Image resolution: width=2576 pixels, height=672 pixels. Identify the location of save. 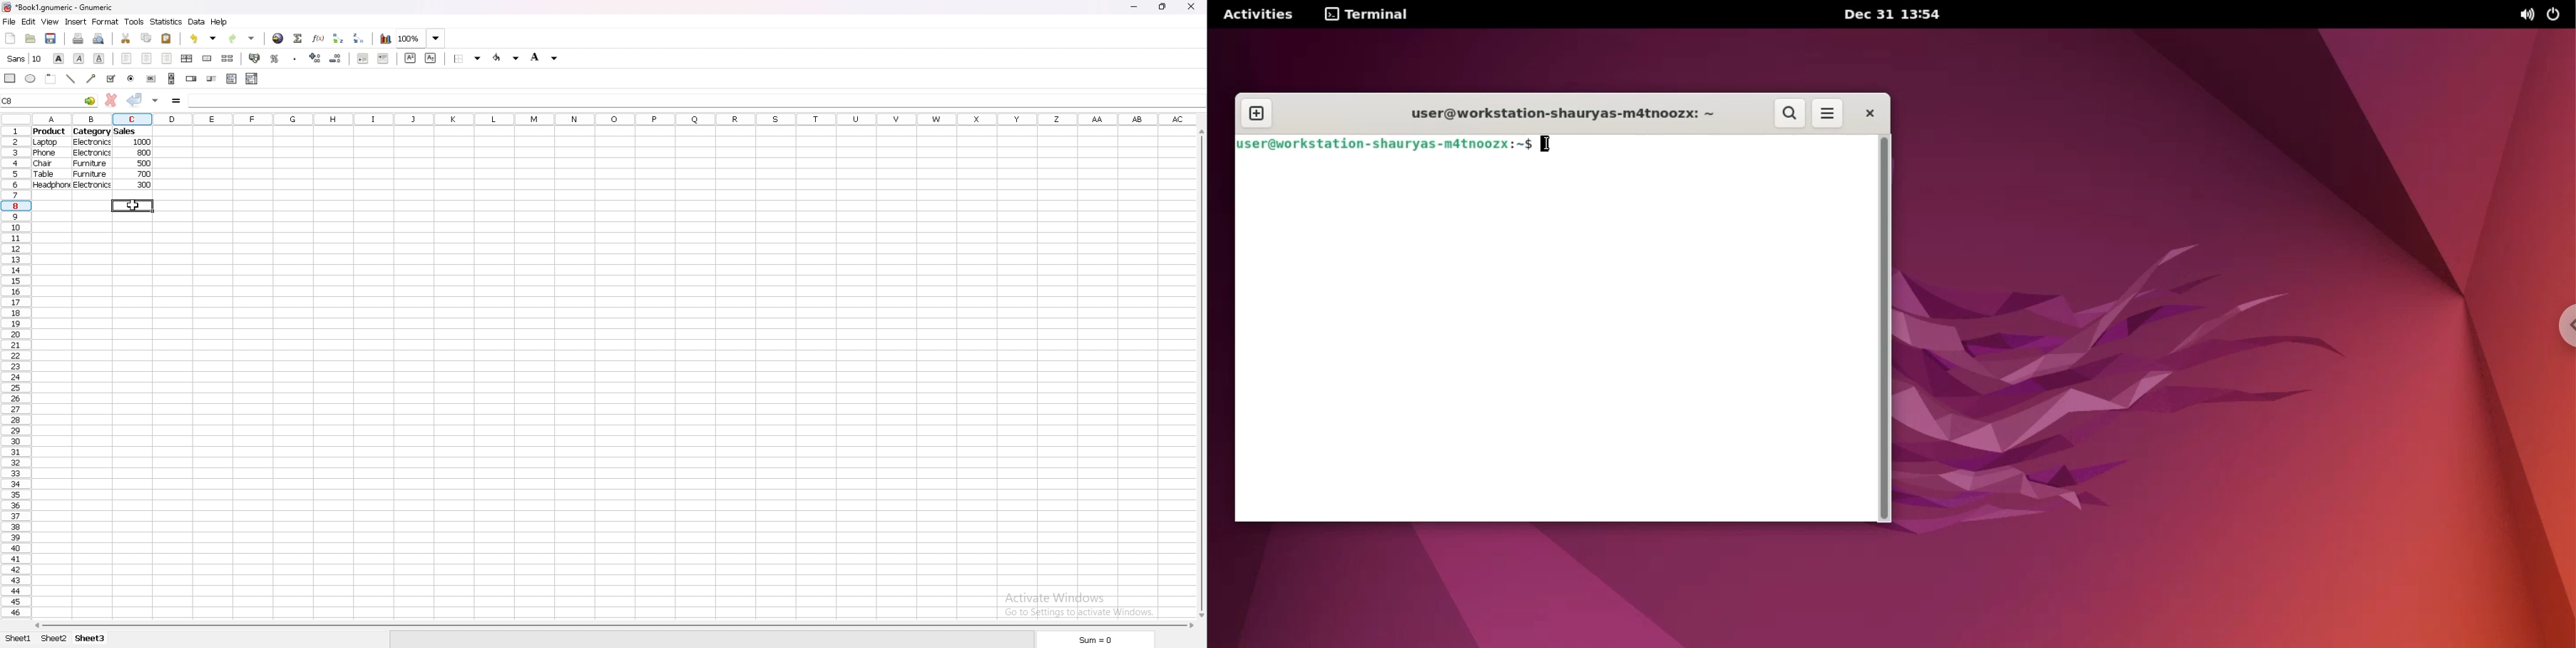
(51, 38).